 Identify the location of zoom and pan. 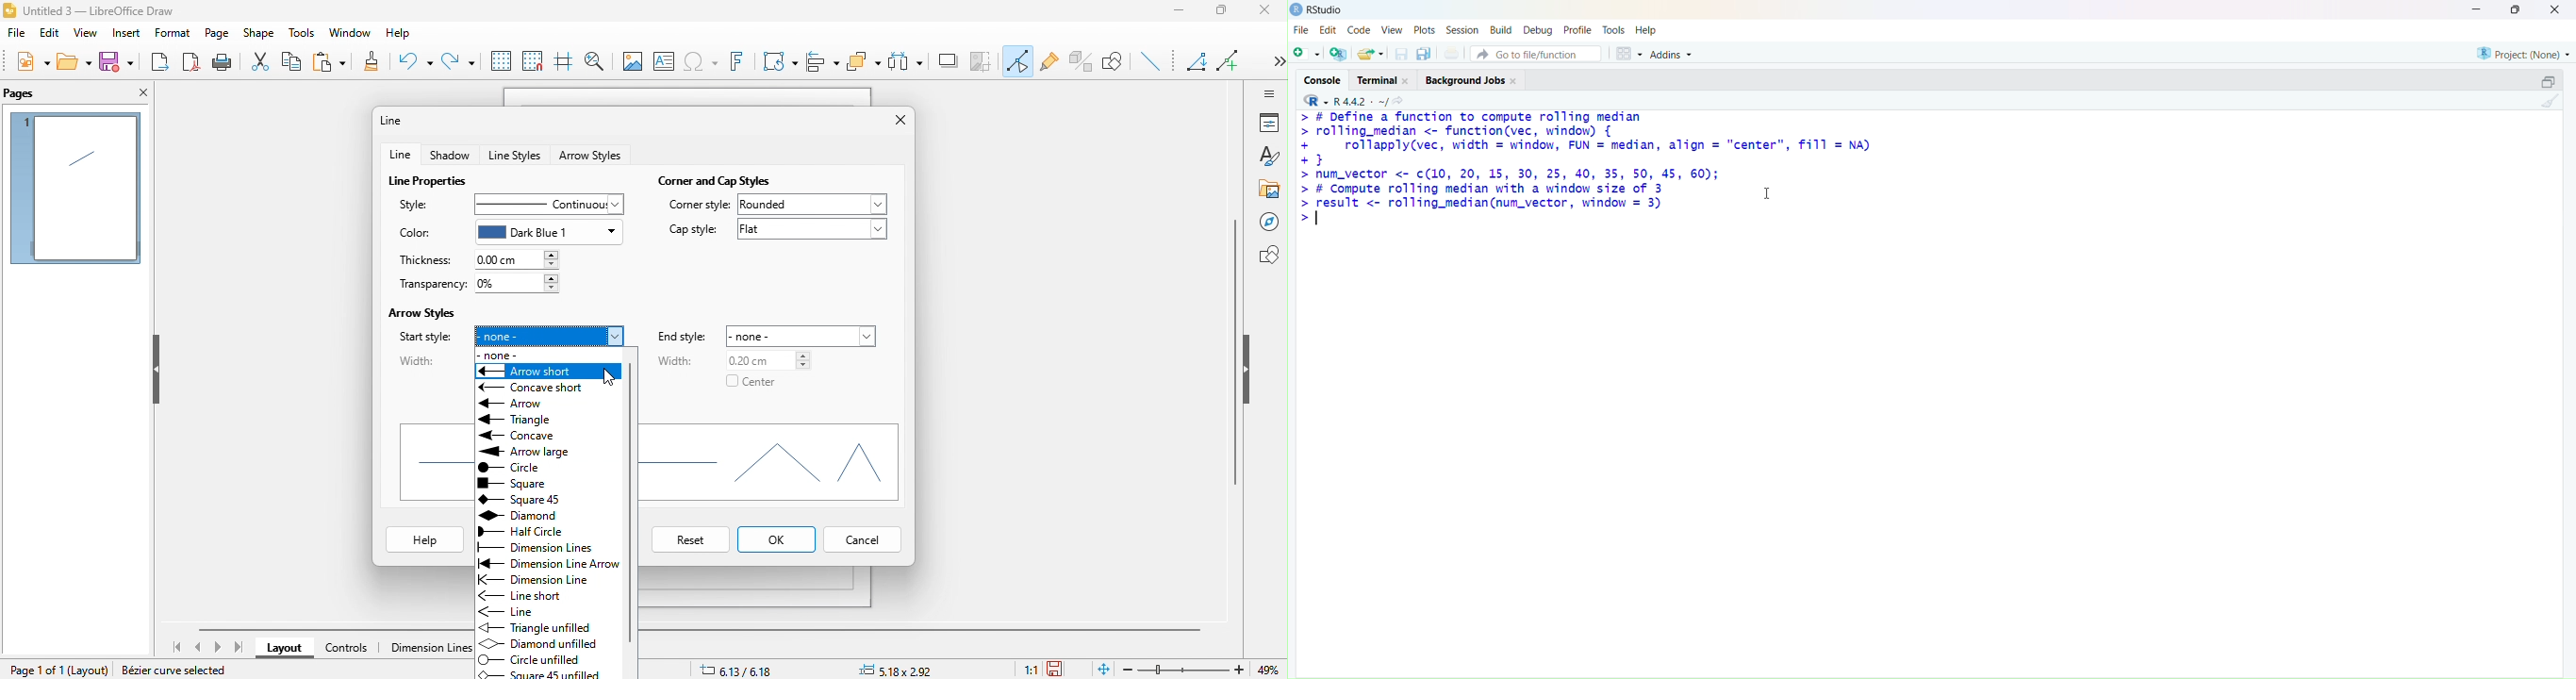
(594, 58).